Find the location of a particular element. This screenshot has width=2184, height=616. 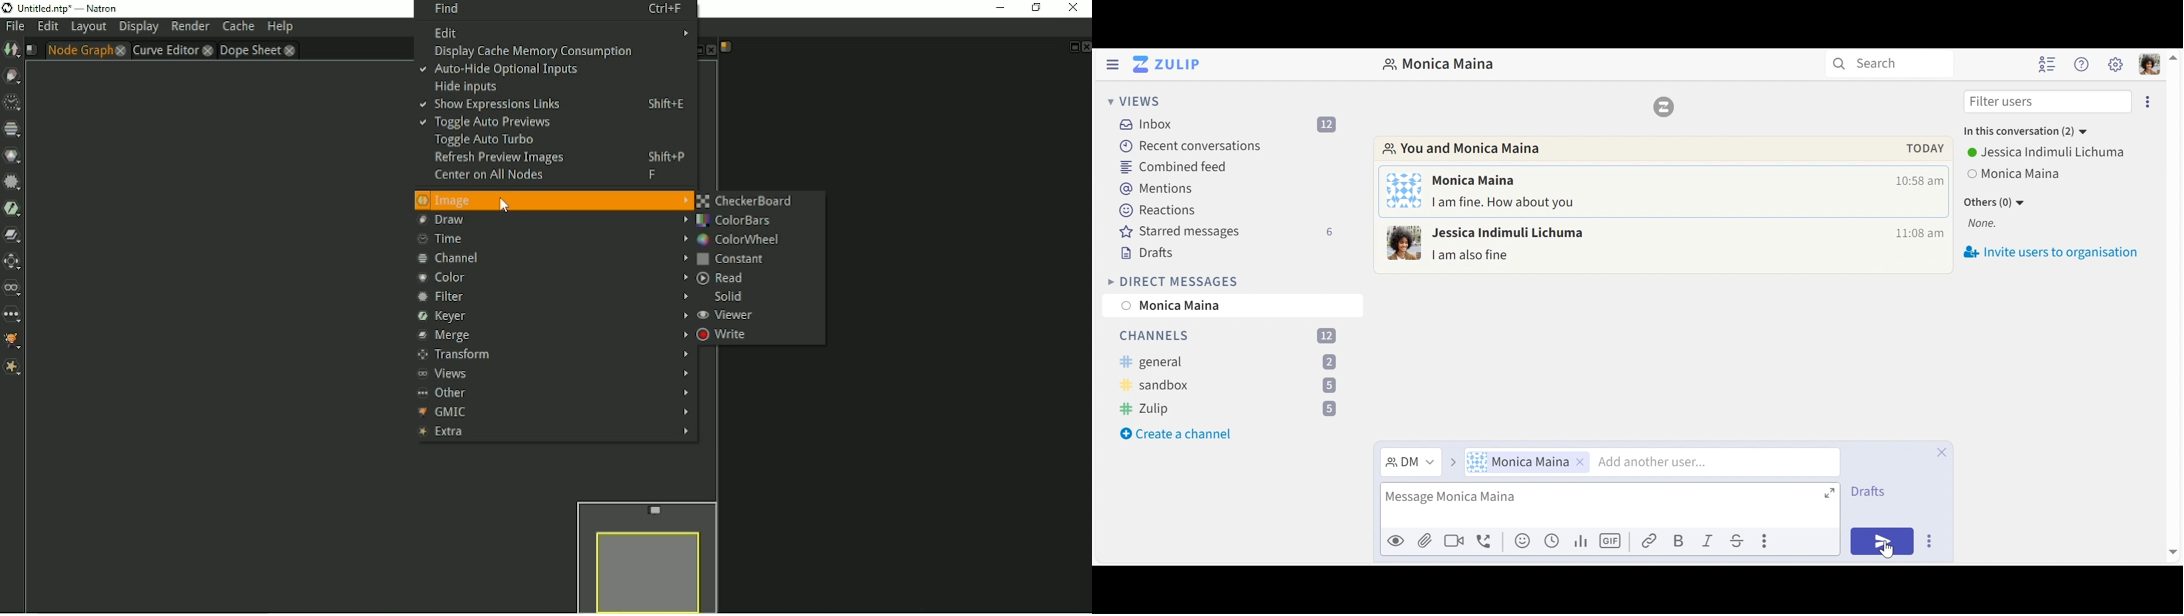

Strikethrough is located at coordinates (1738, 540).